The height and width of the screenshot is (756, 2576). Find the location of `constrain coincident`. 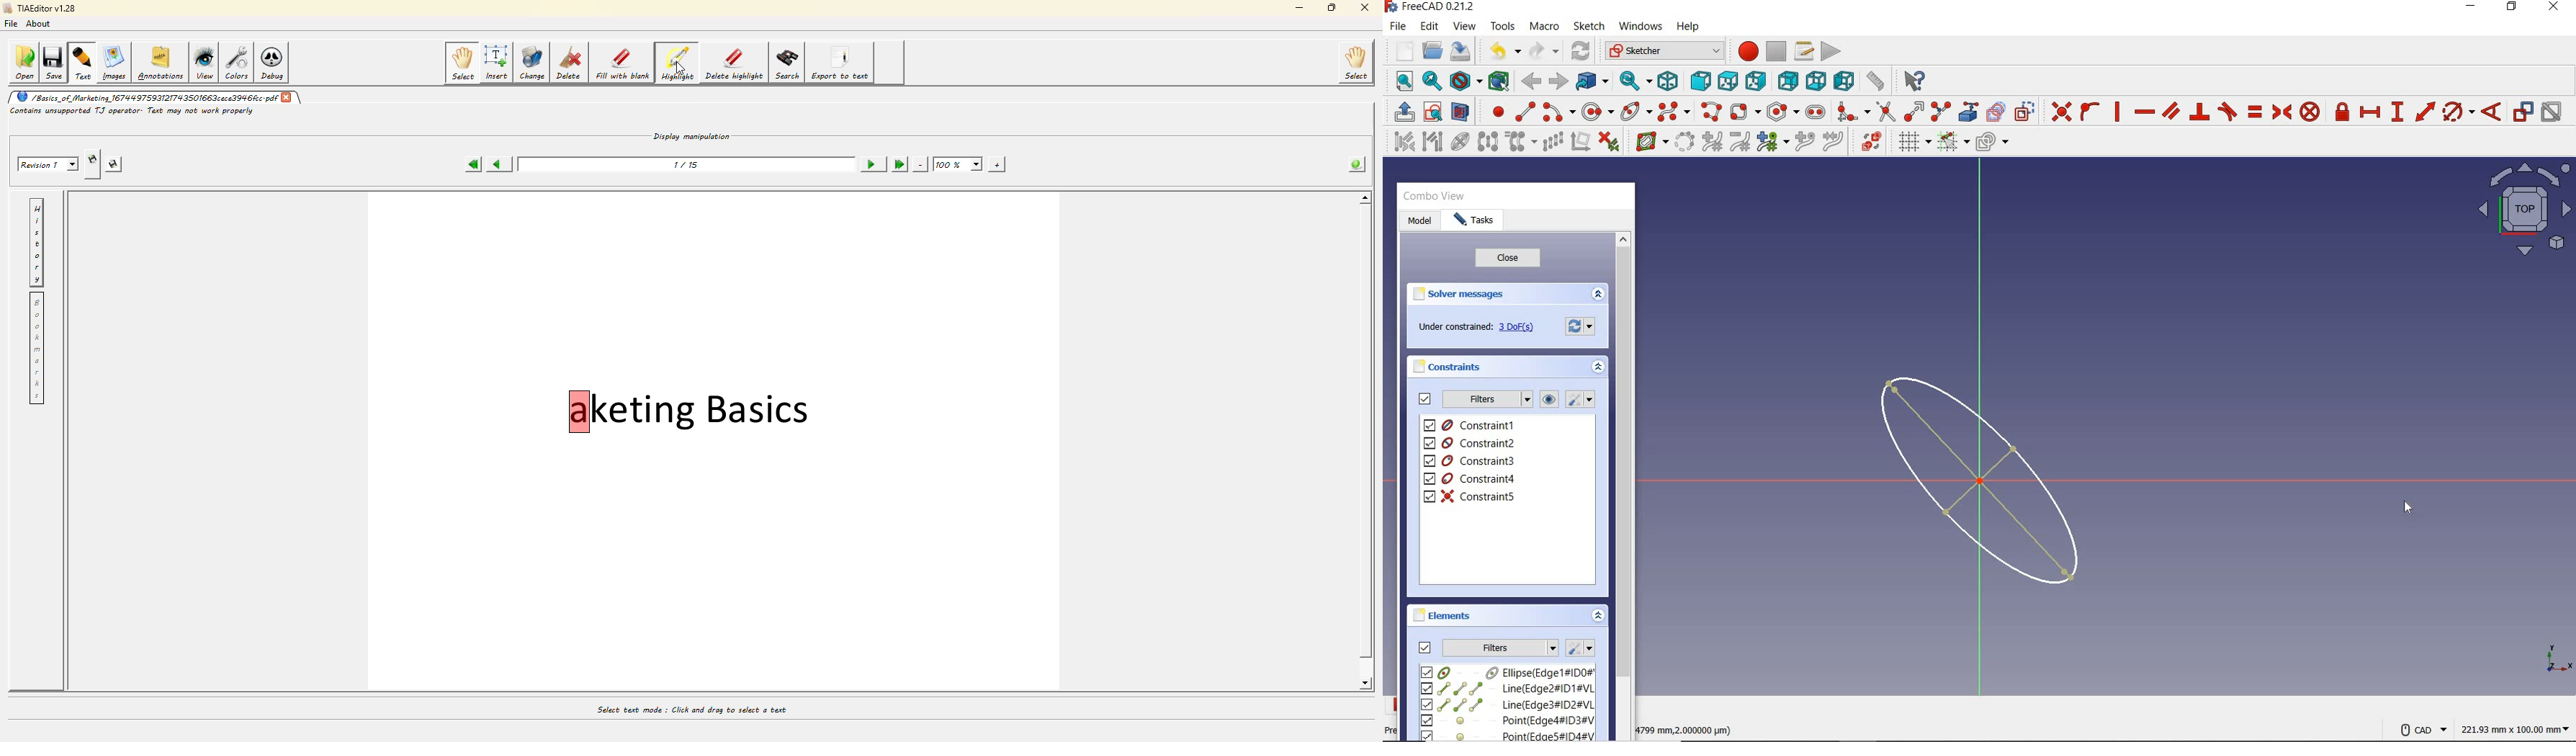

constrain coincident is located at coordinates (2058, 112).